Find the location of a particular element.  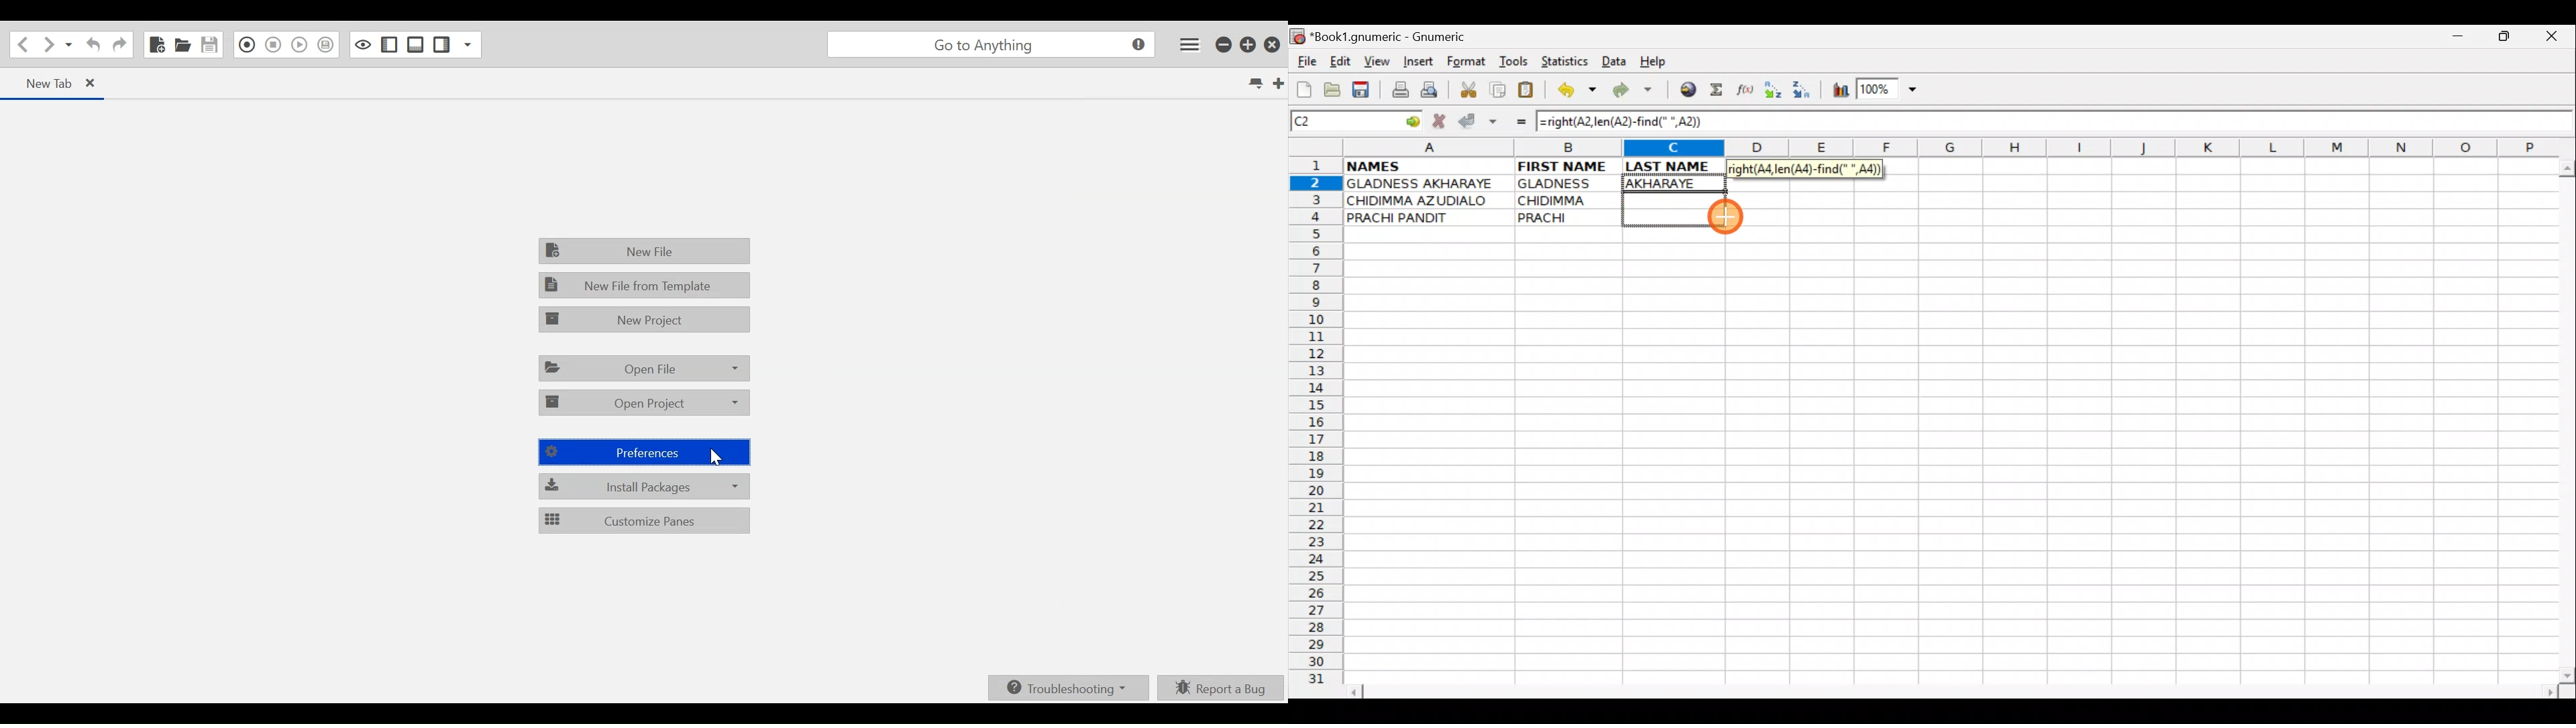

Preferences is located at coordinates (645, 452).